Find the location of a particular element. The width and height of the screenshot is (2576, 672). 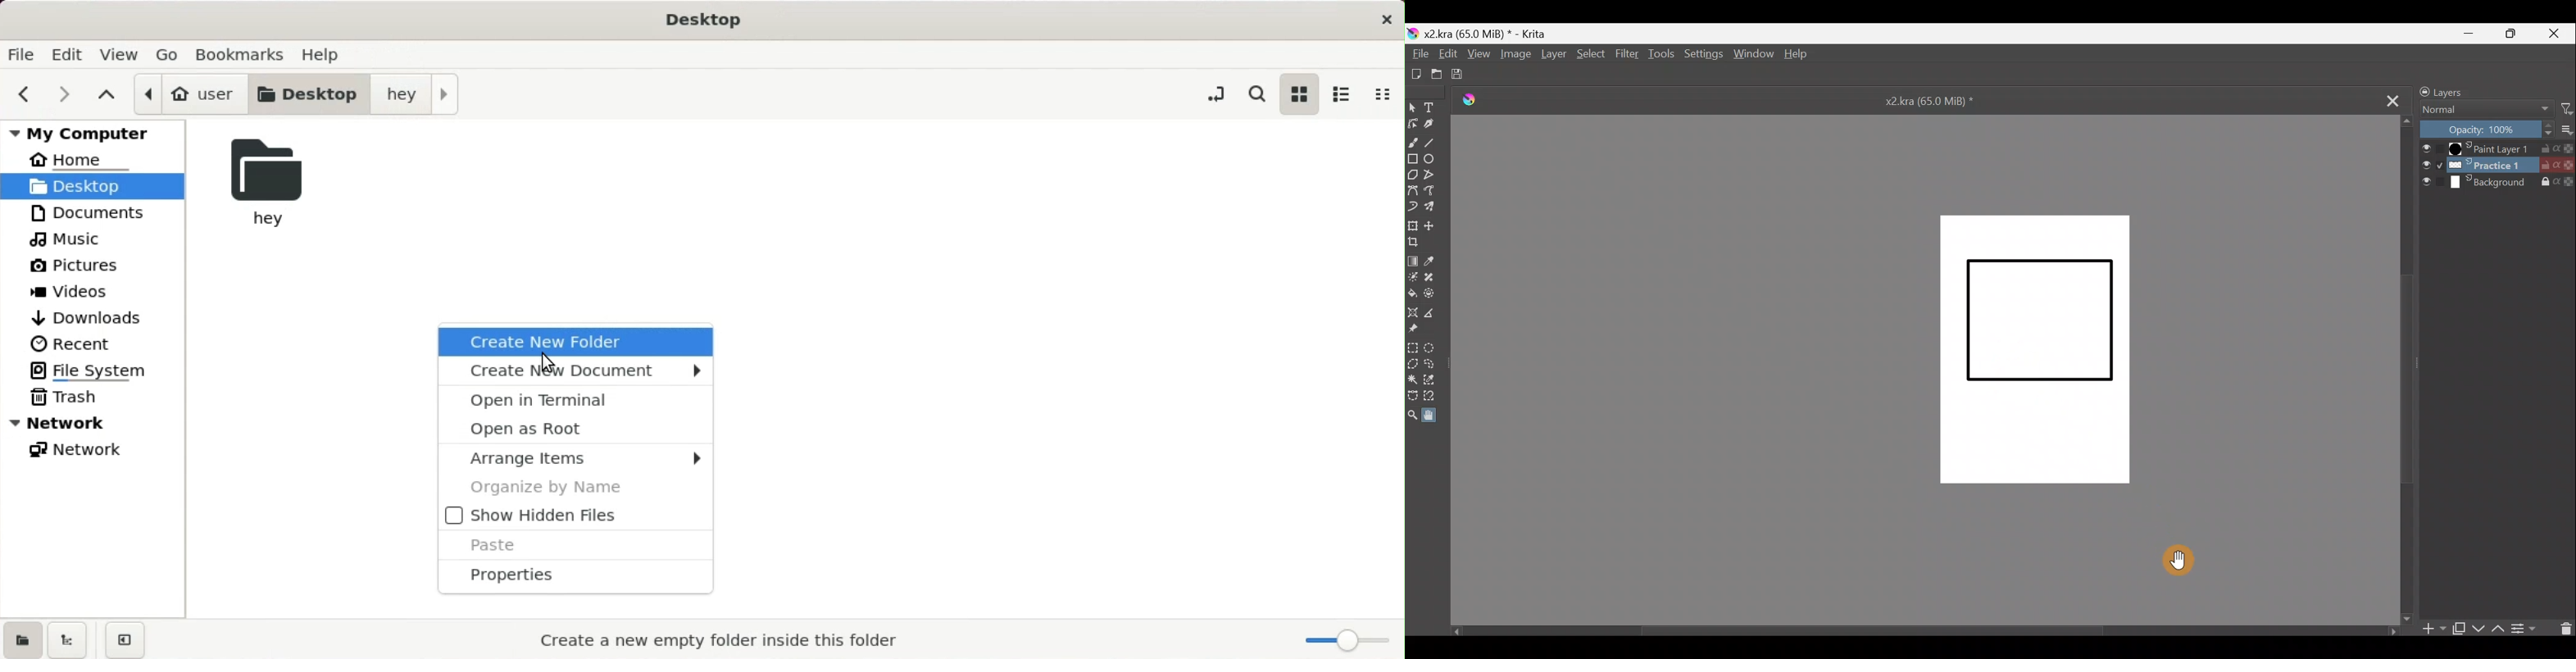

Freehand selection tool is located at coordinates (1432, 366).